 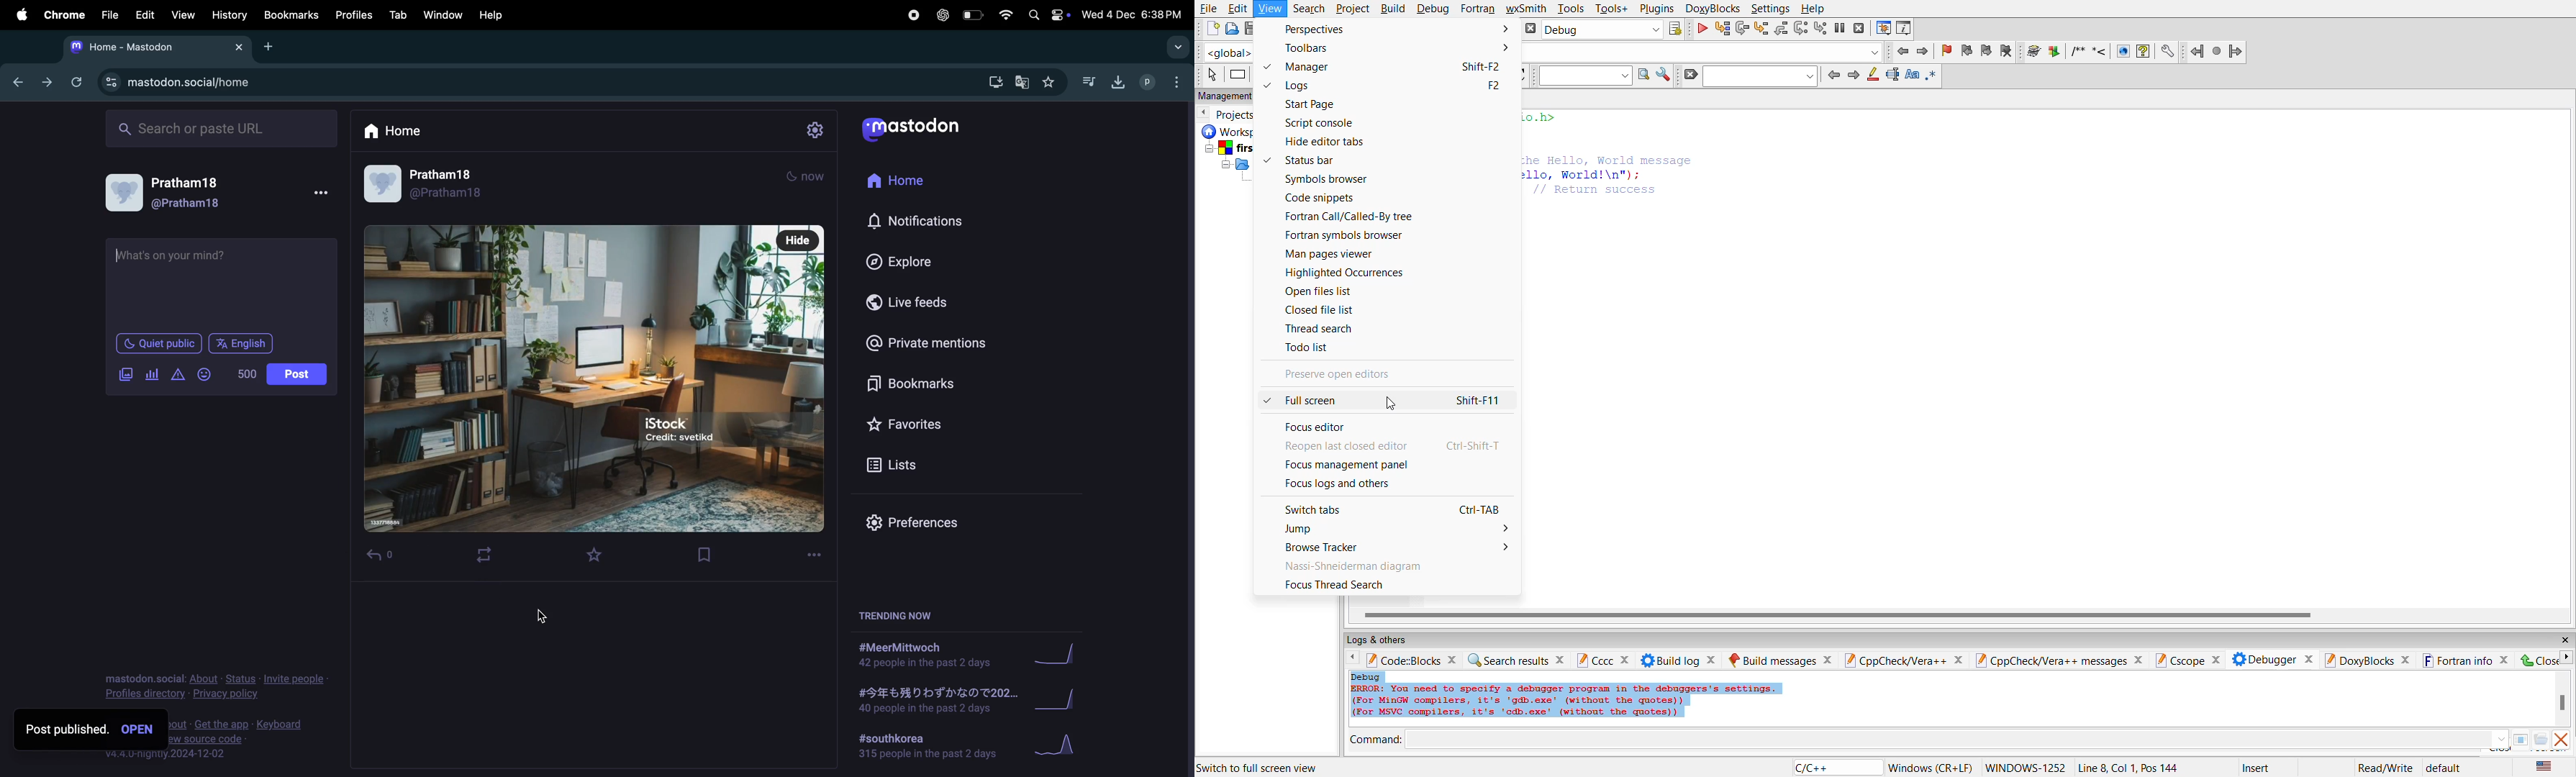 I want to click on toolbars, so click(x=1397, y=49).